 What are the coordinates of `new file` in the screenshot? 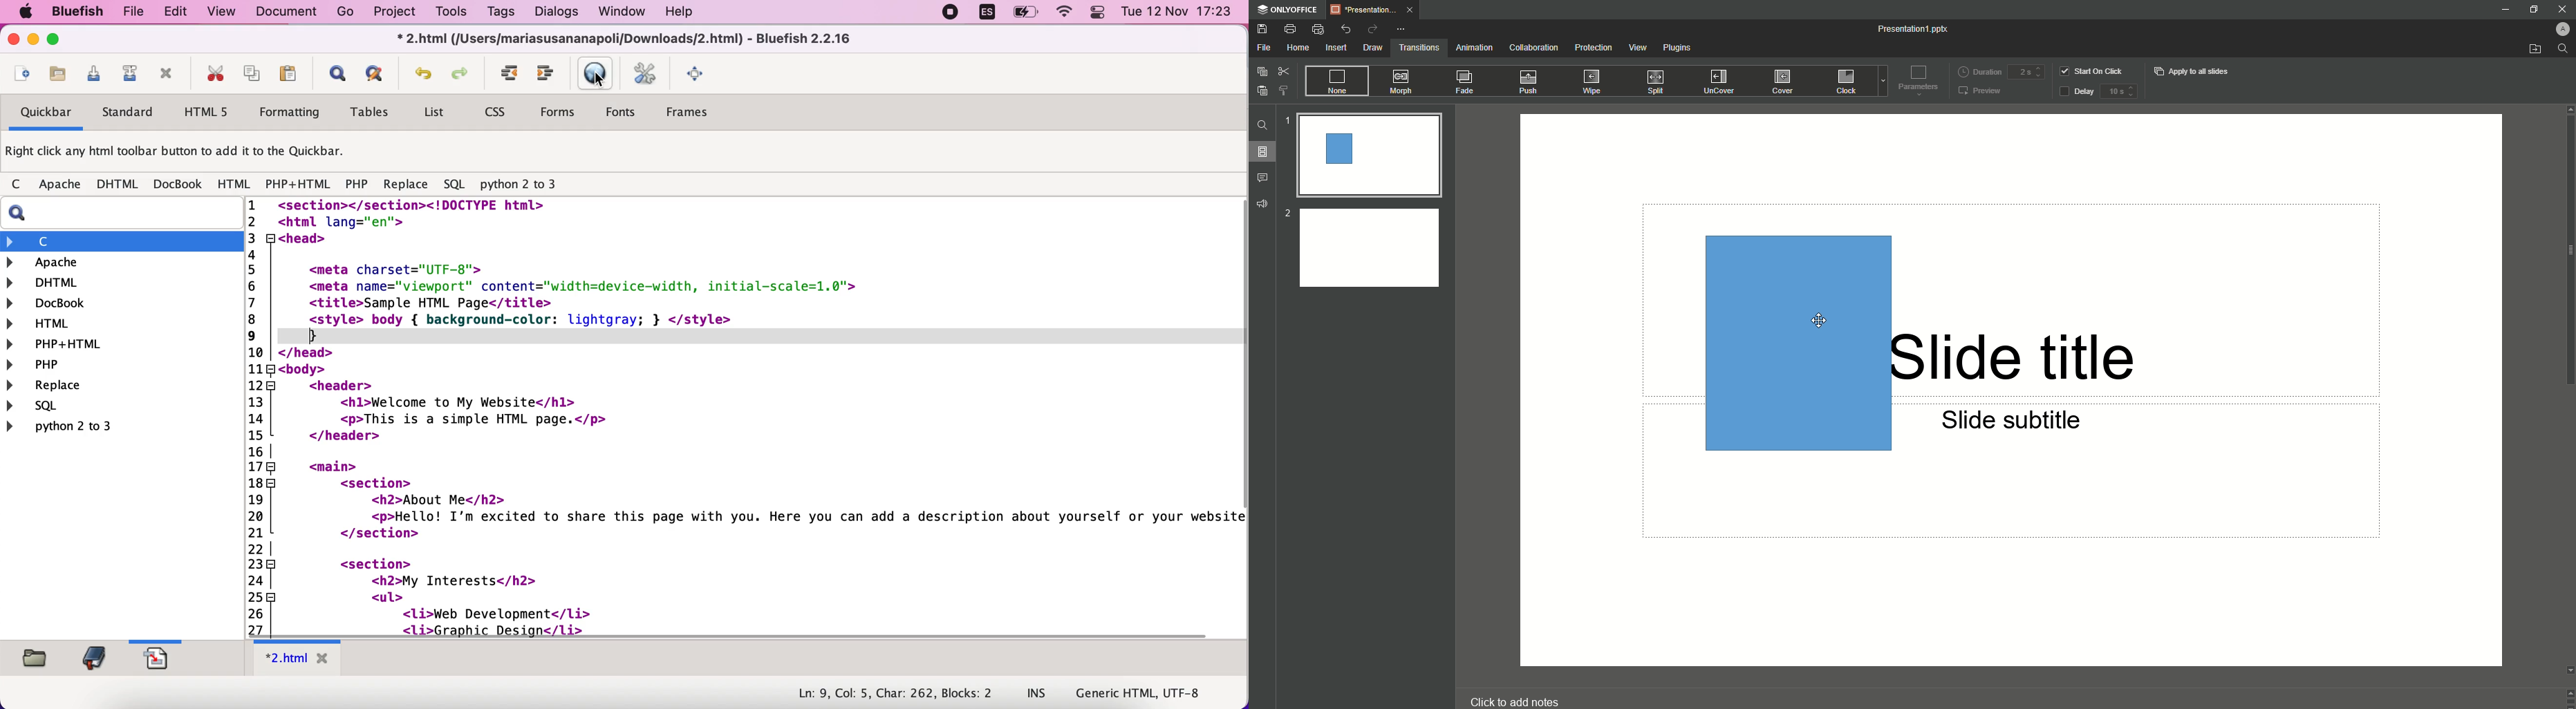 It's located at (22, 71).